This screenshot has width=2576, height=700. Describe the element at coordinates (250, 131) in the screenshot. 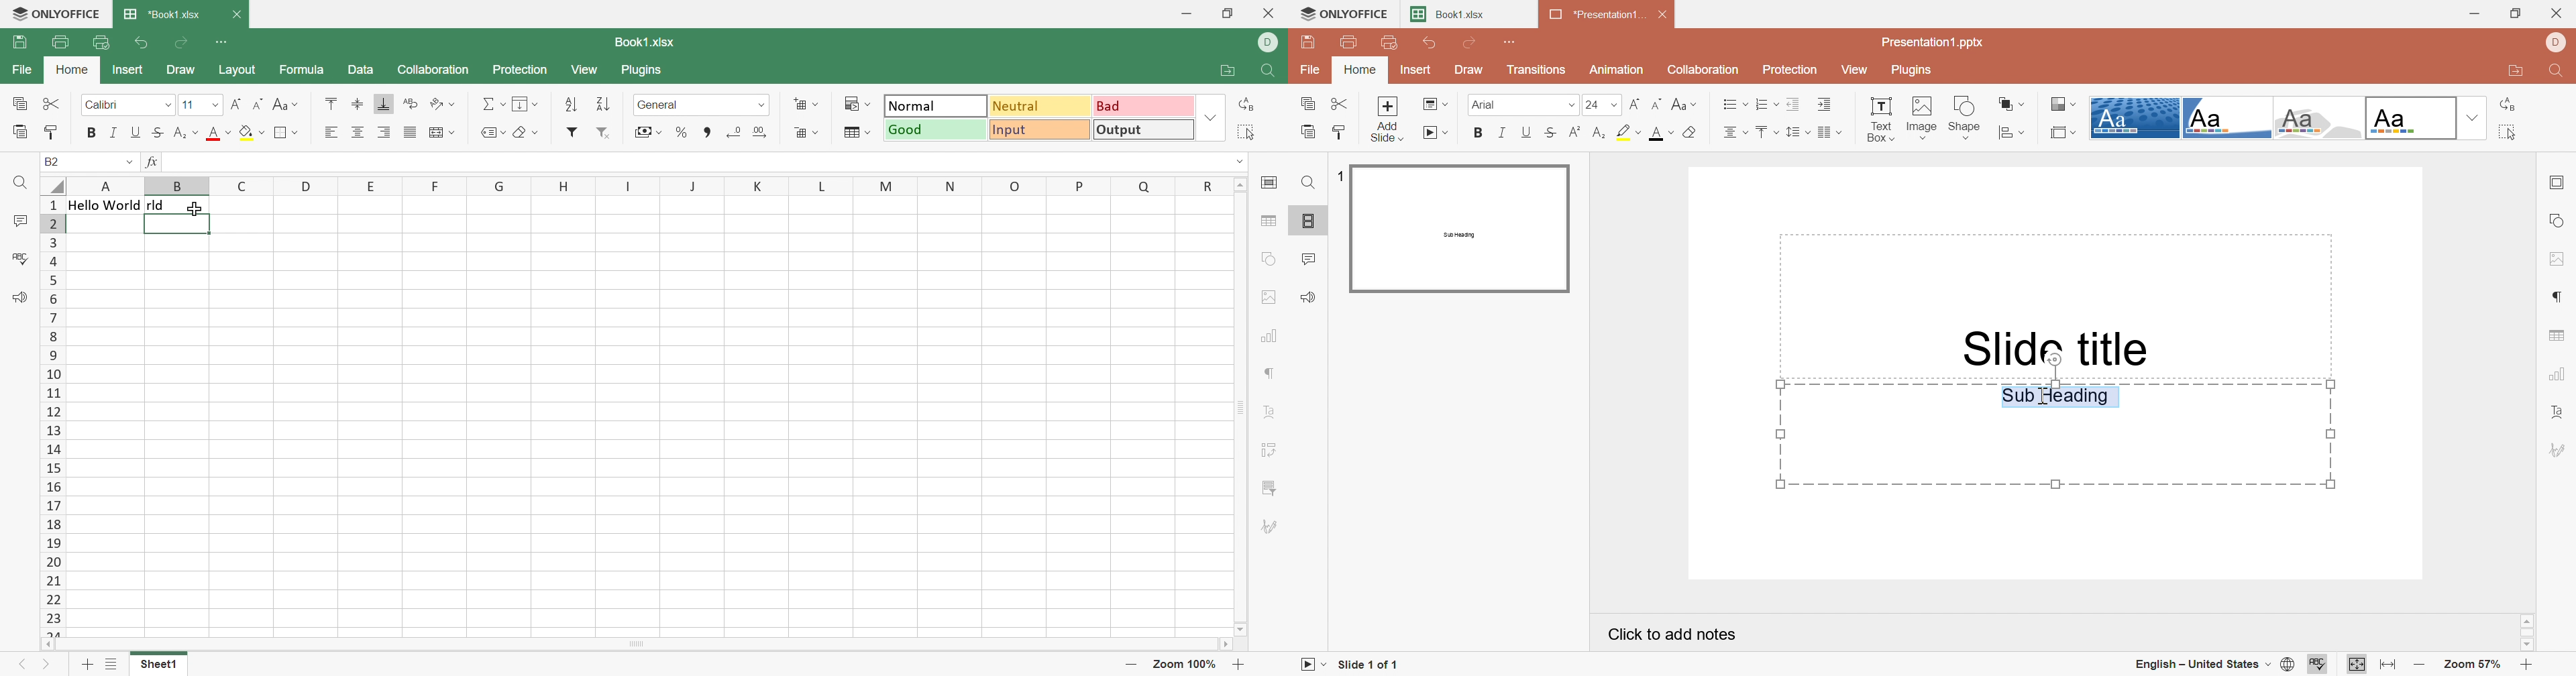

I see `Fill color` at that location.